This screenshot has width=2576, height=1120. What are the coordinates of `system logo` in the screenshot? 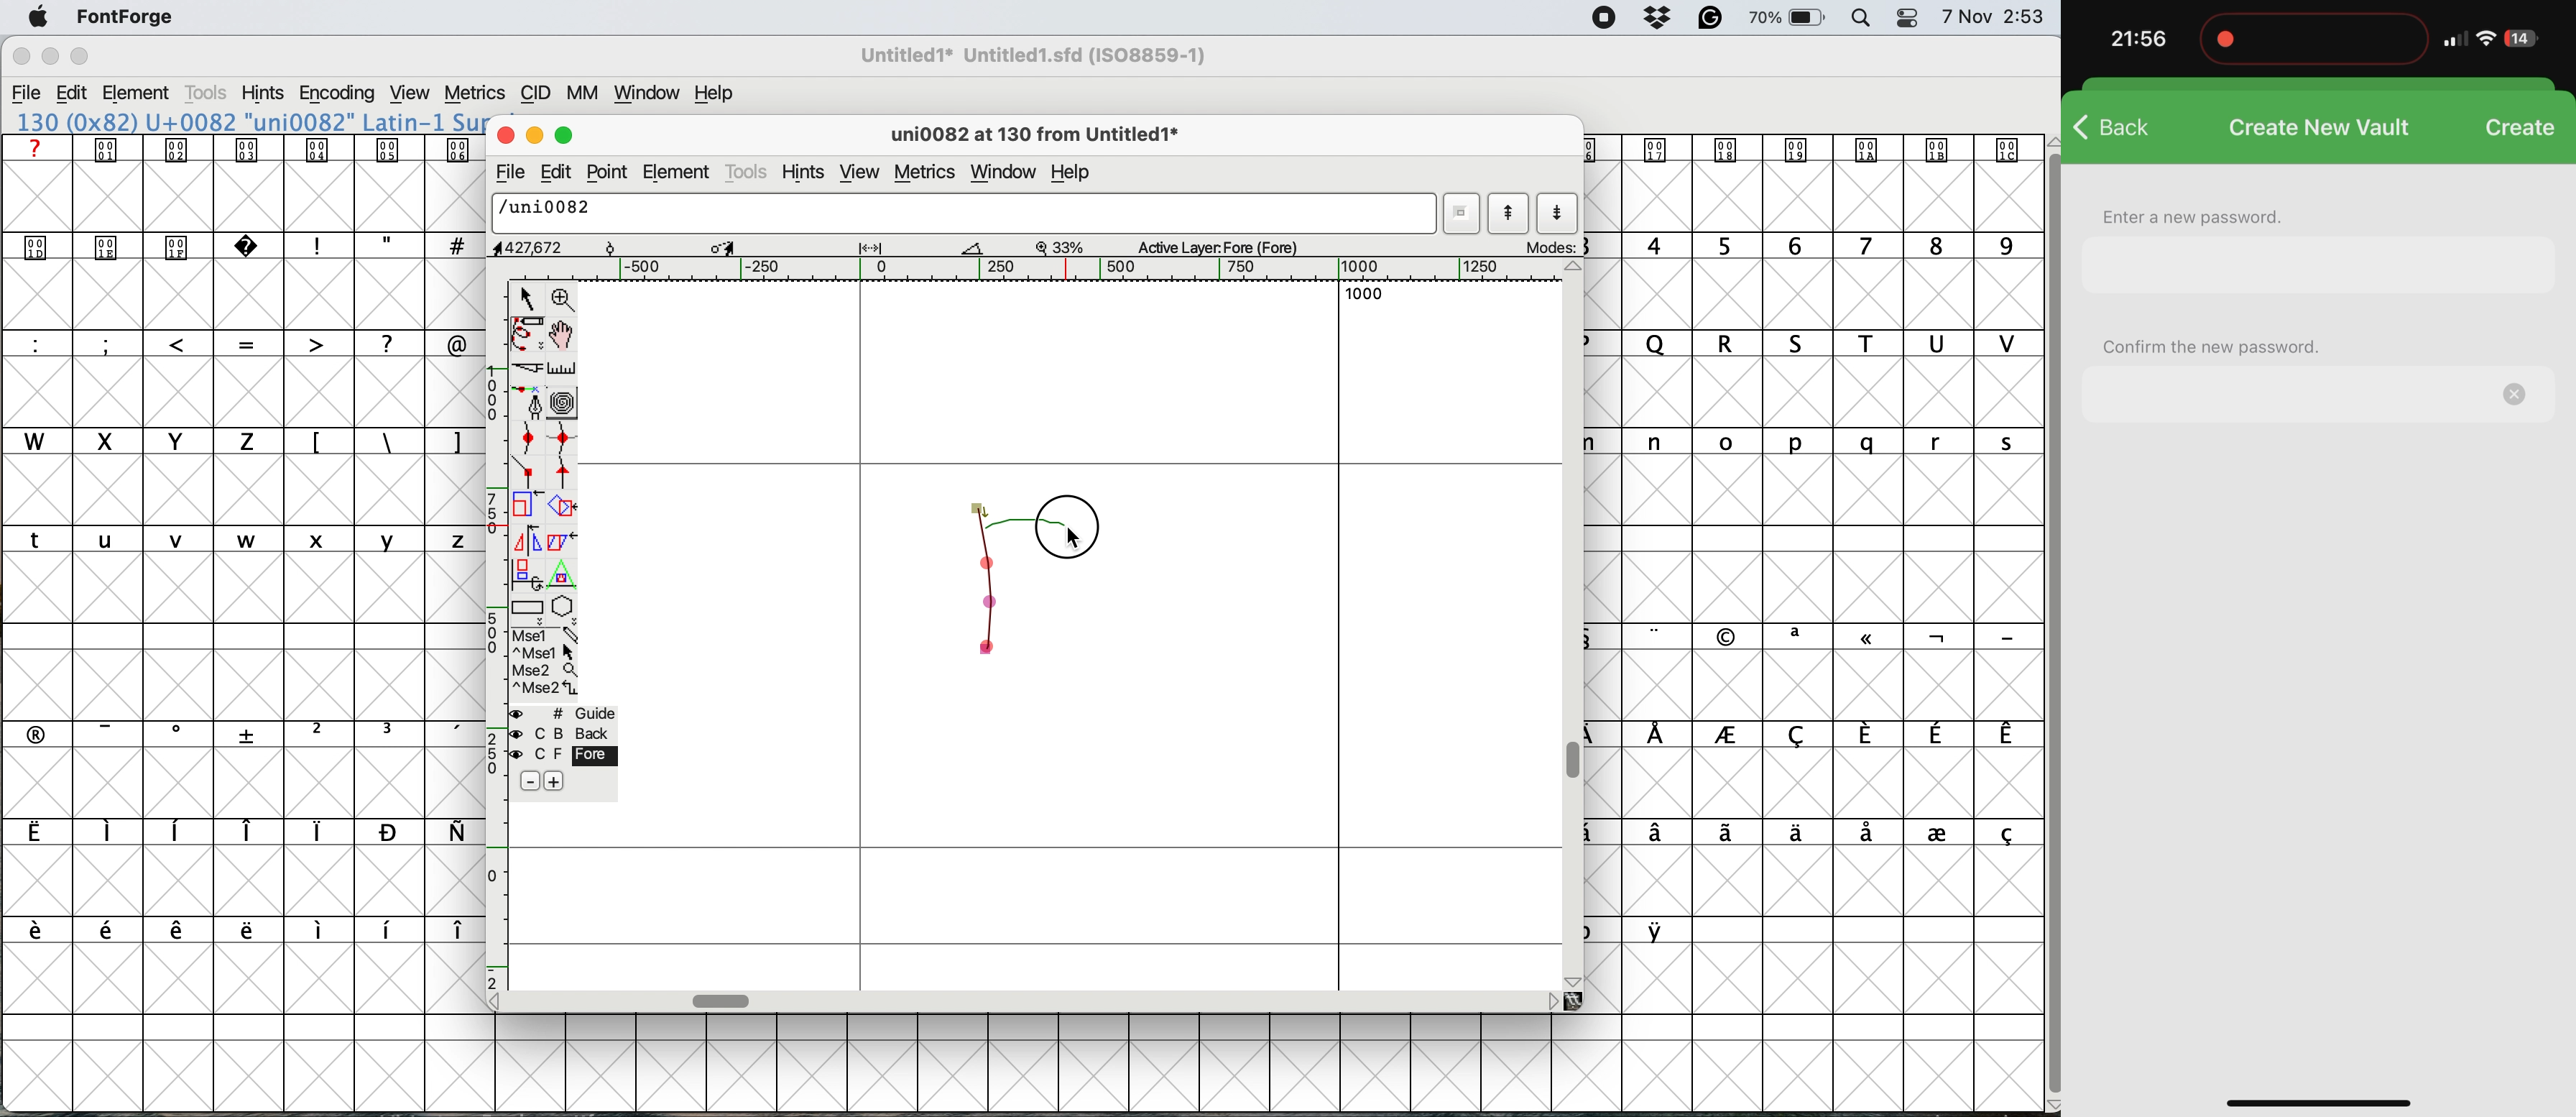 It's located at (33, 19).